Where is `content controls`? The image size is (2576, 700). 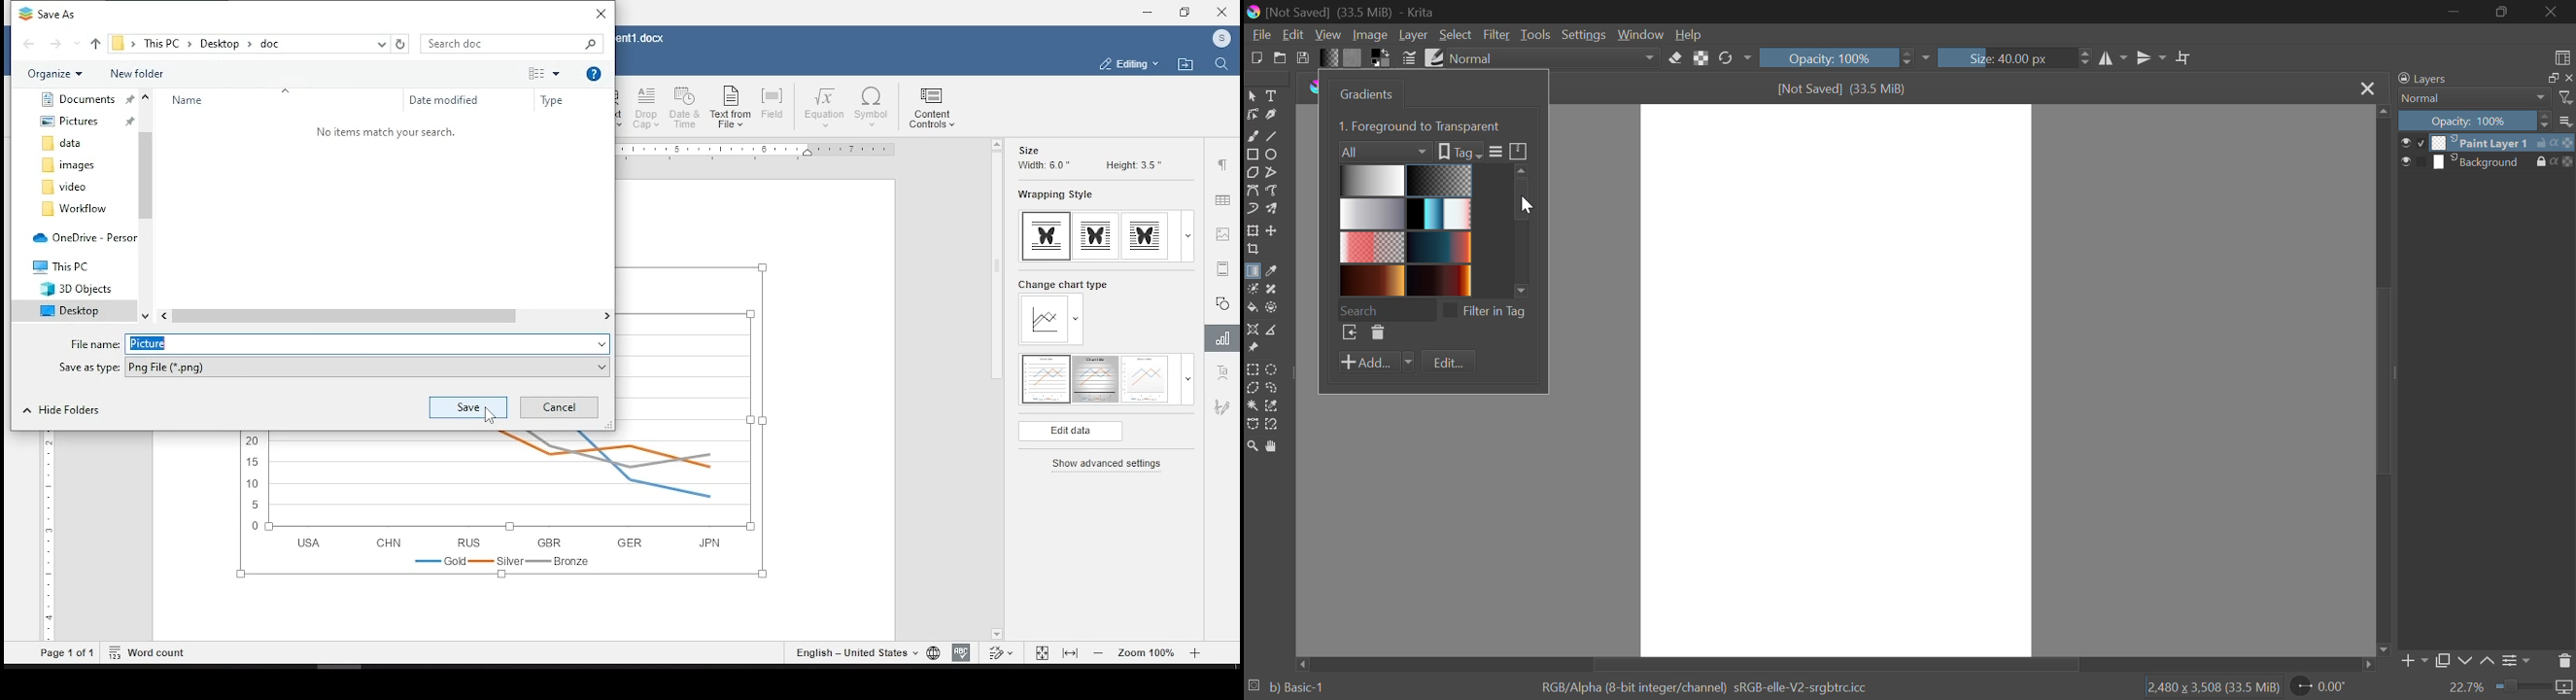
content controls is located at coordinates (934, 108).